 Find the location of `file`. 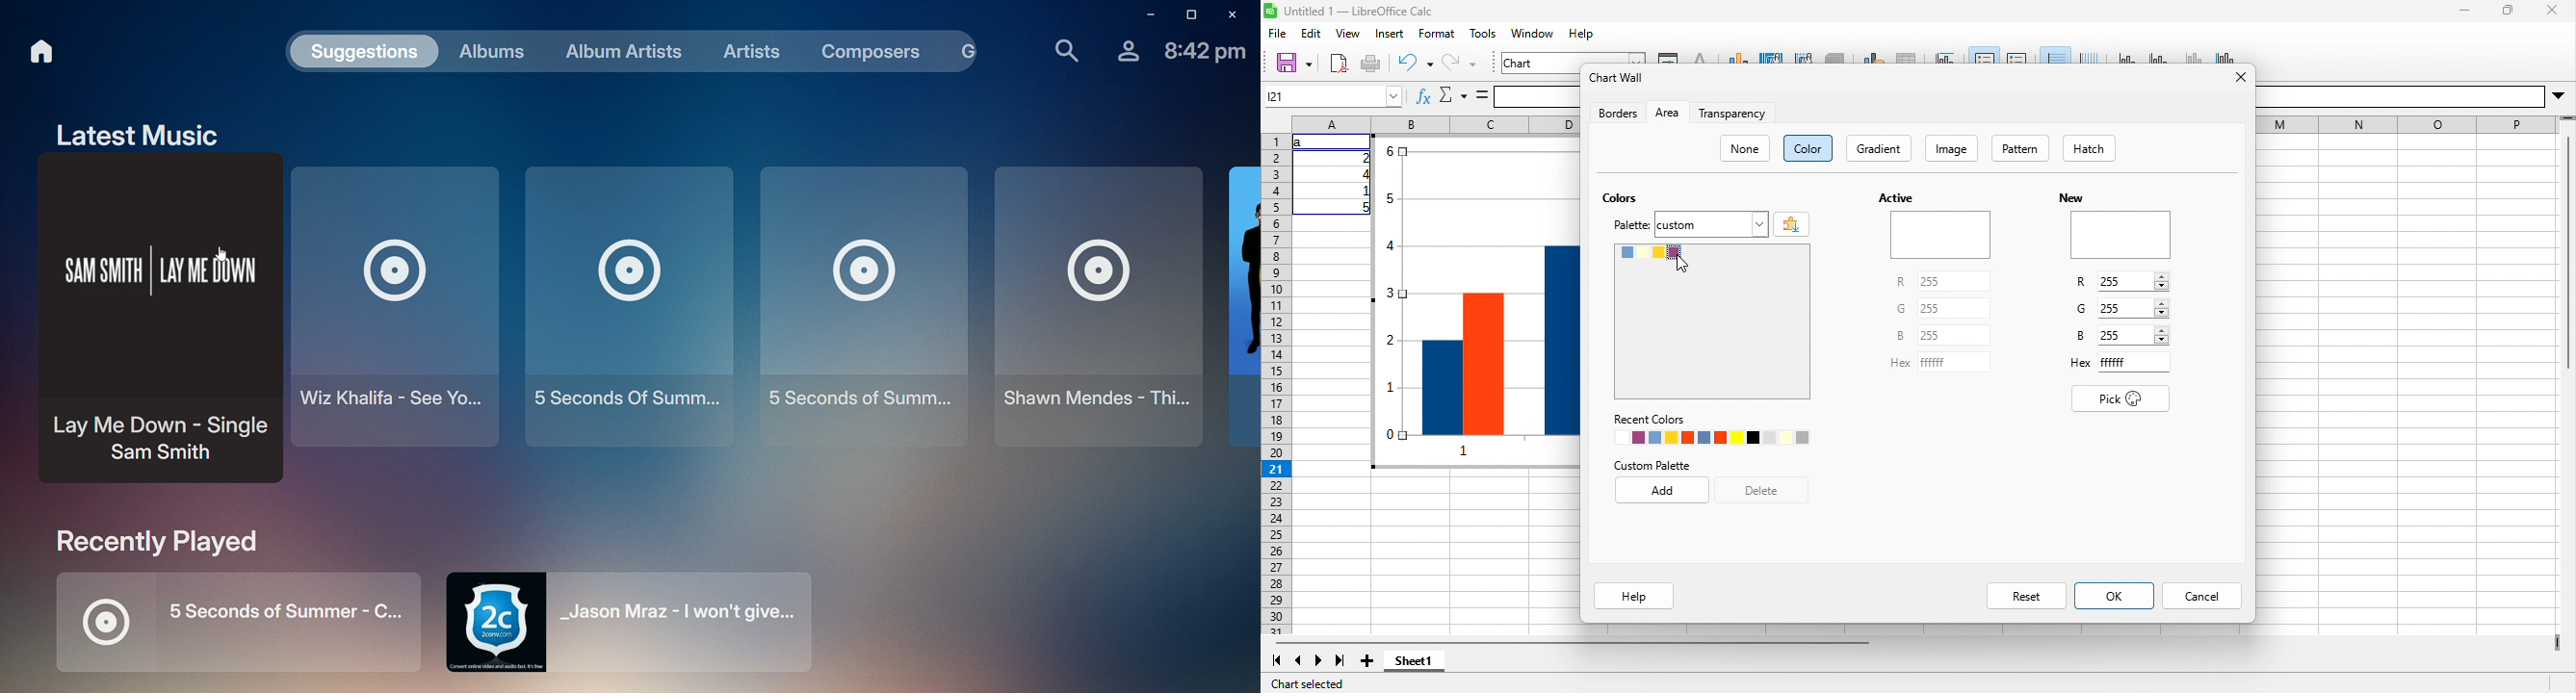

file is located at coordinates (1278, 33).